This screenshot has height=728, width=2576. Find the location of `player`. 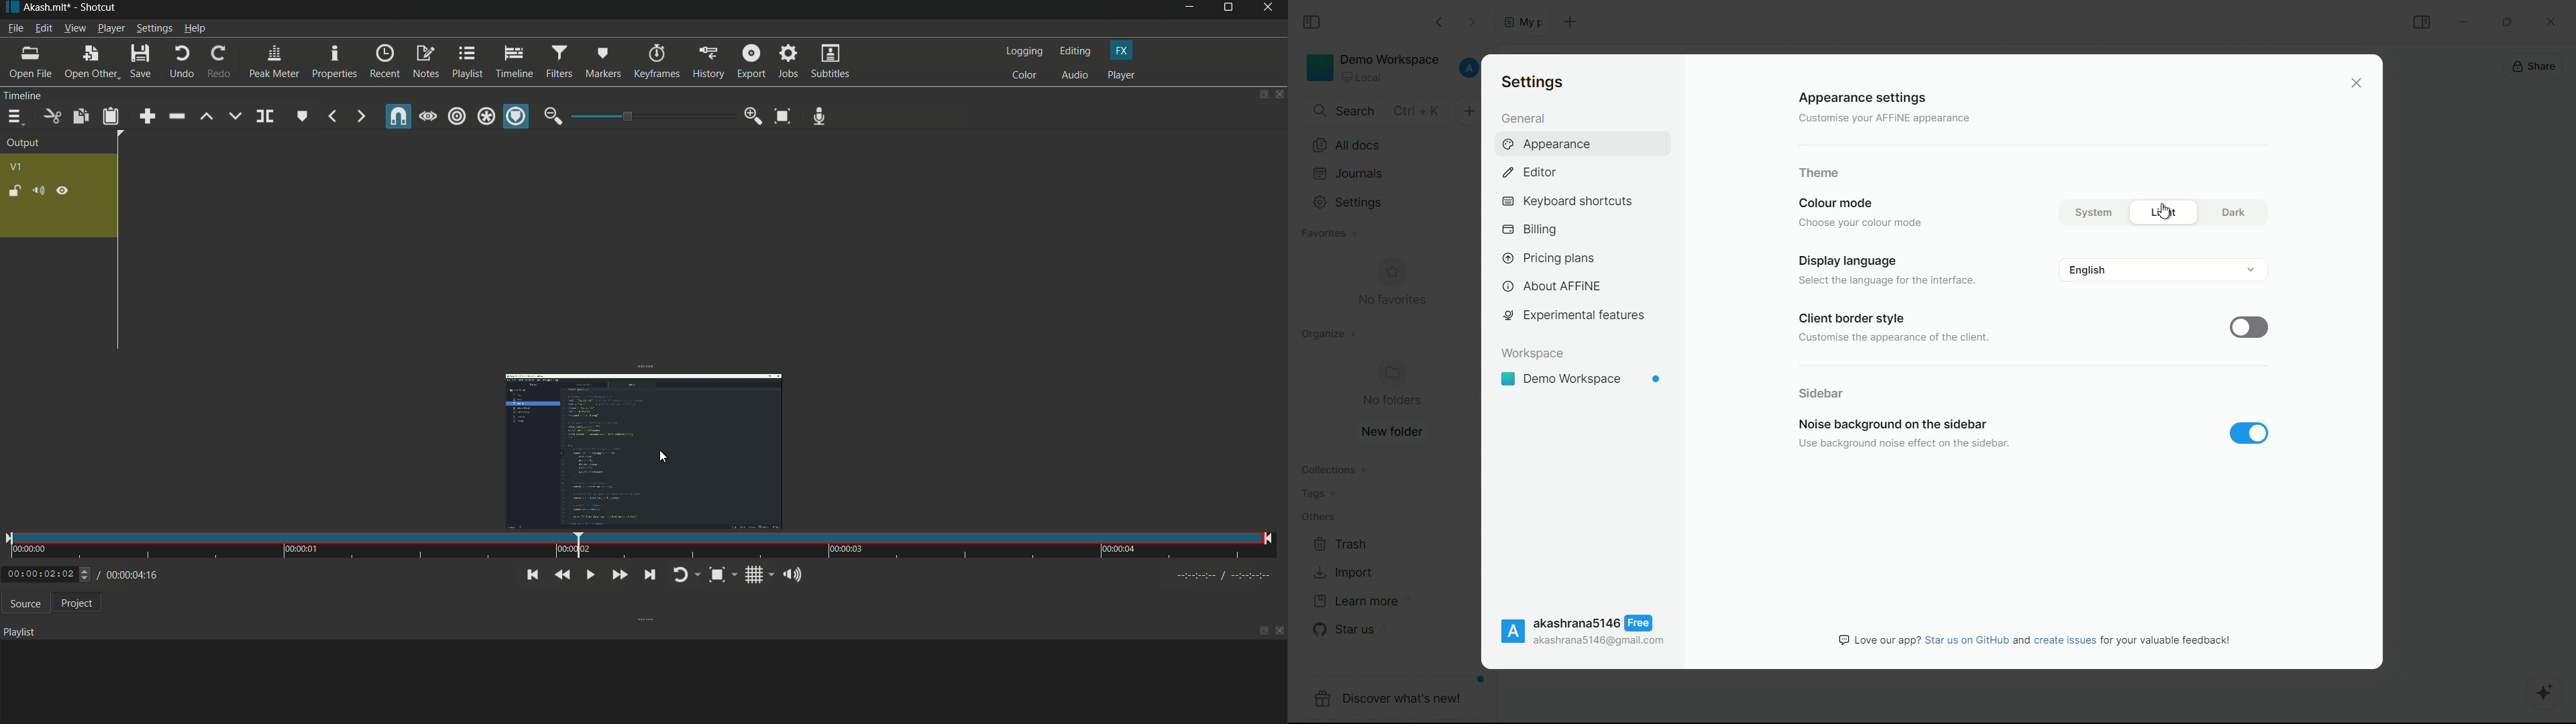

player is located at coordinates (1122, 75).